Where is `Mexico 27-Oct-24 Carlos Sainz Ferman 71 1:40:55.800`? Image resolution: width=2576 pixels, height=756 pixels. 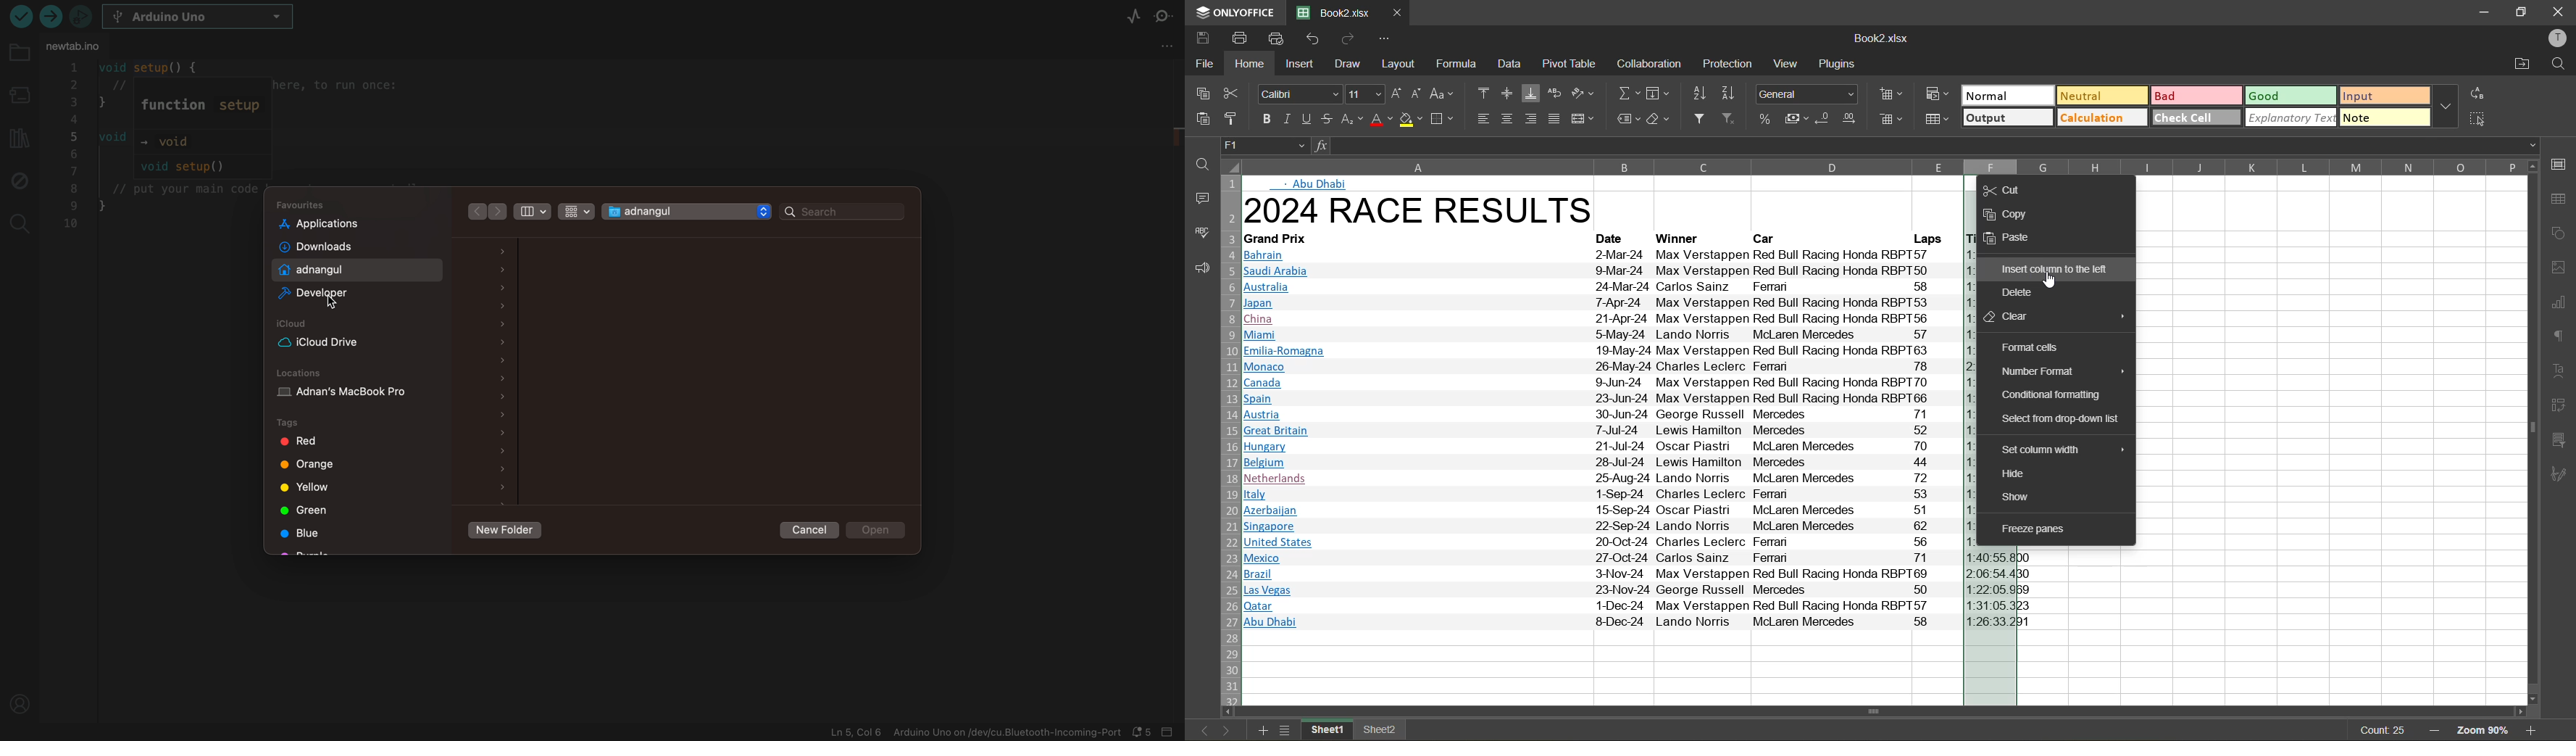
Mexico 27-Oct-24 Carlos Sainz Ferman 71 1:40:55.800 is located at coordinates (1638, 558).